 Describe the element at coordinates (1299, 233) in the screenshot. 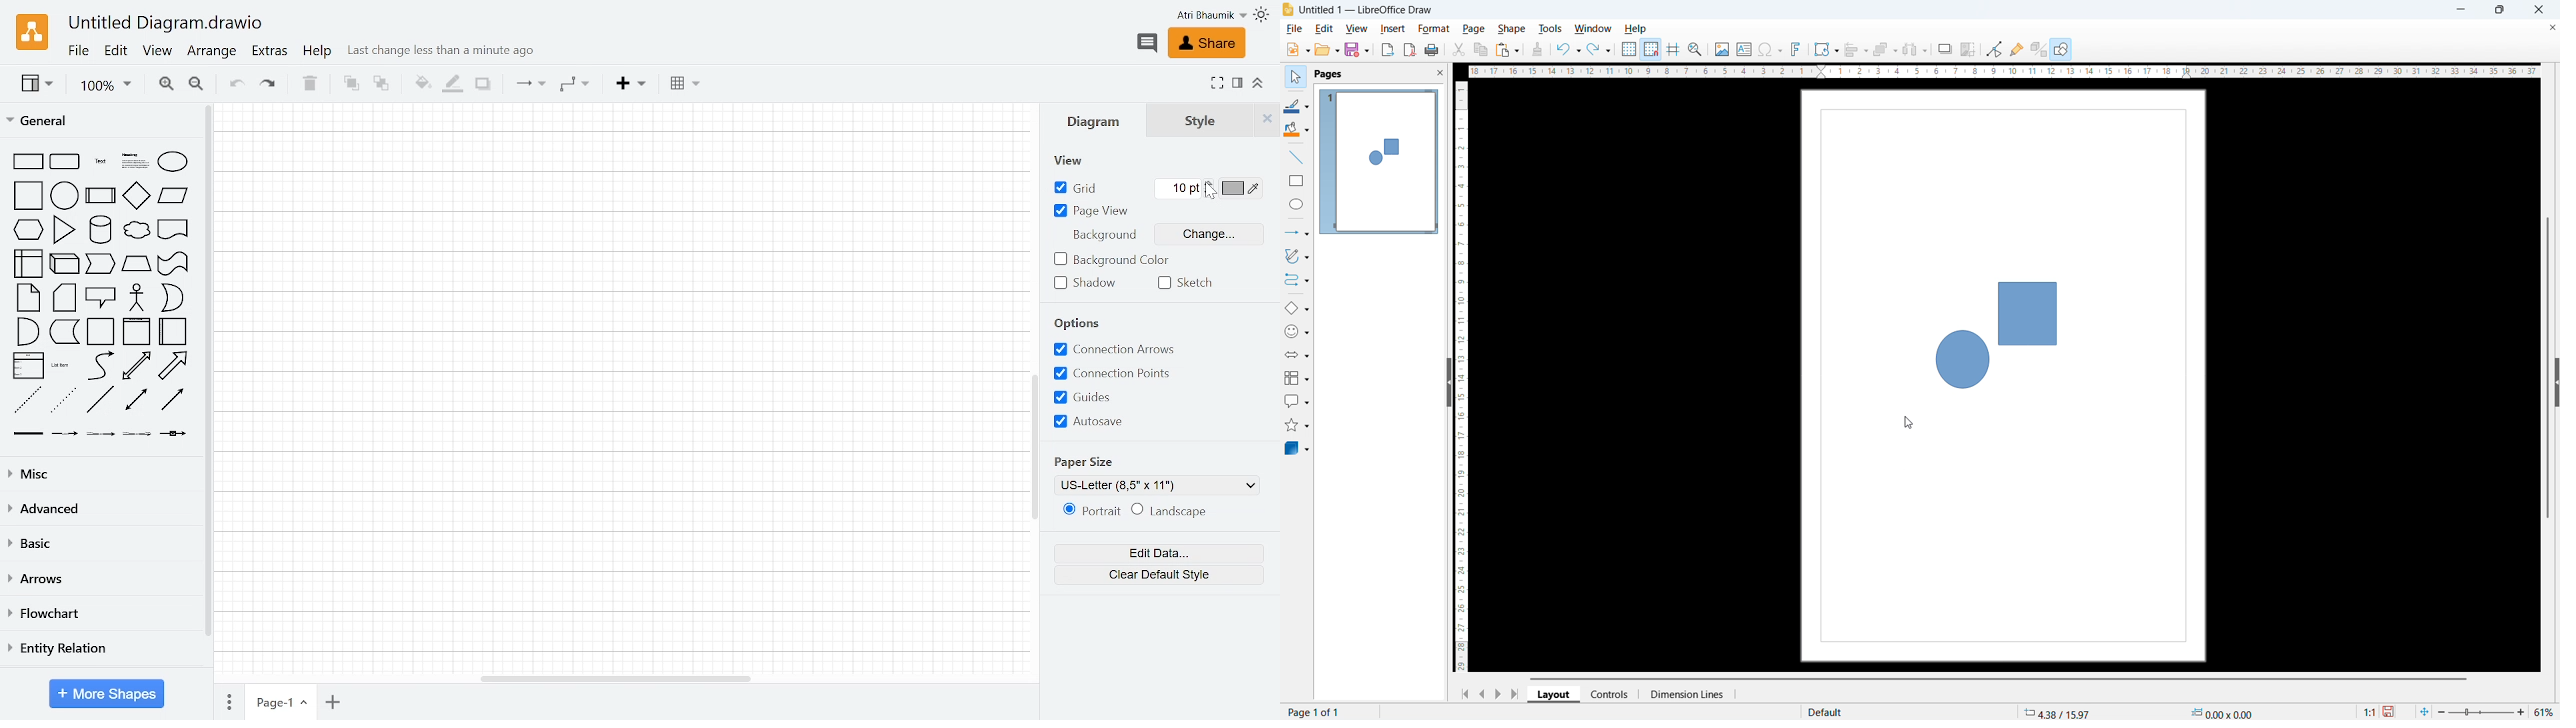

I see `lines & arrows` at that location.